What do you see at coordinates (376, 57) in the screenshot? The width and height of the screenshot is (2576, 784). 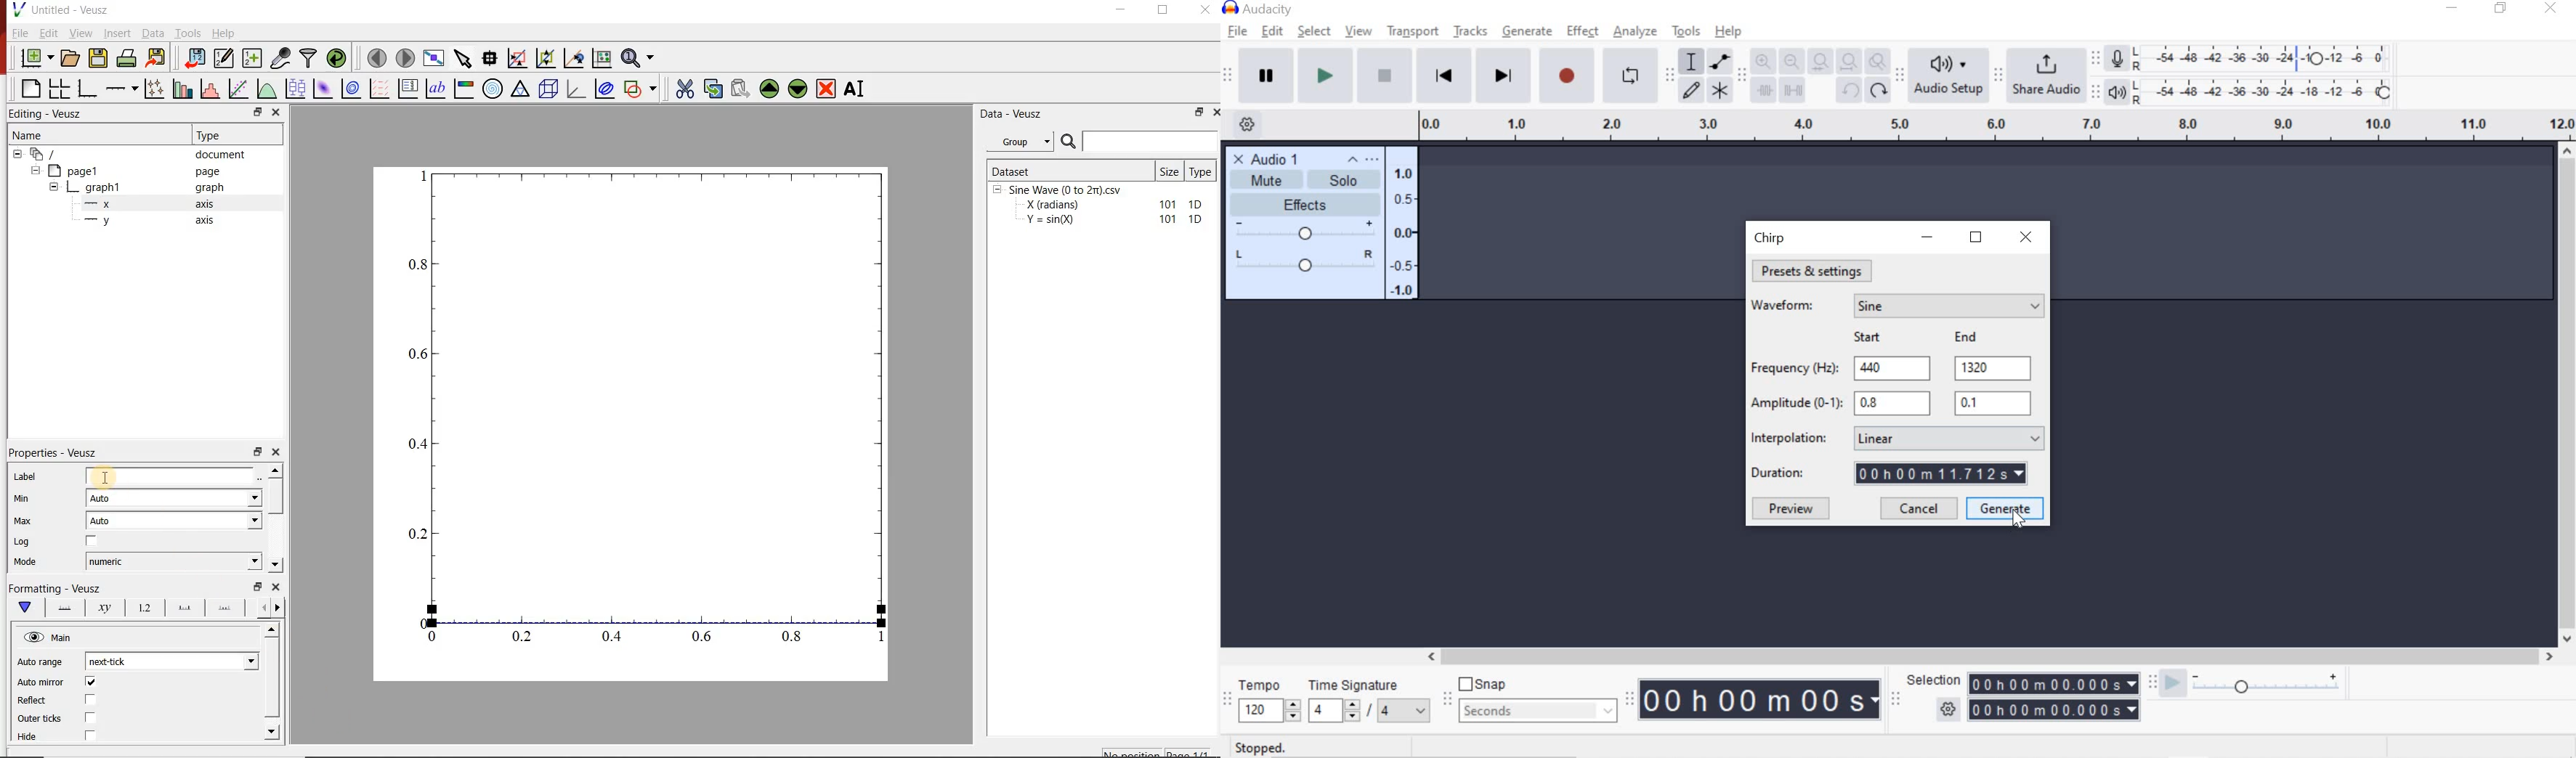 I see `go to previous page` at bounding box center [376, 57].